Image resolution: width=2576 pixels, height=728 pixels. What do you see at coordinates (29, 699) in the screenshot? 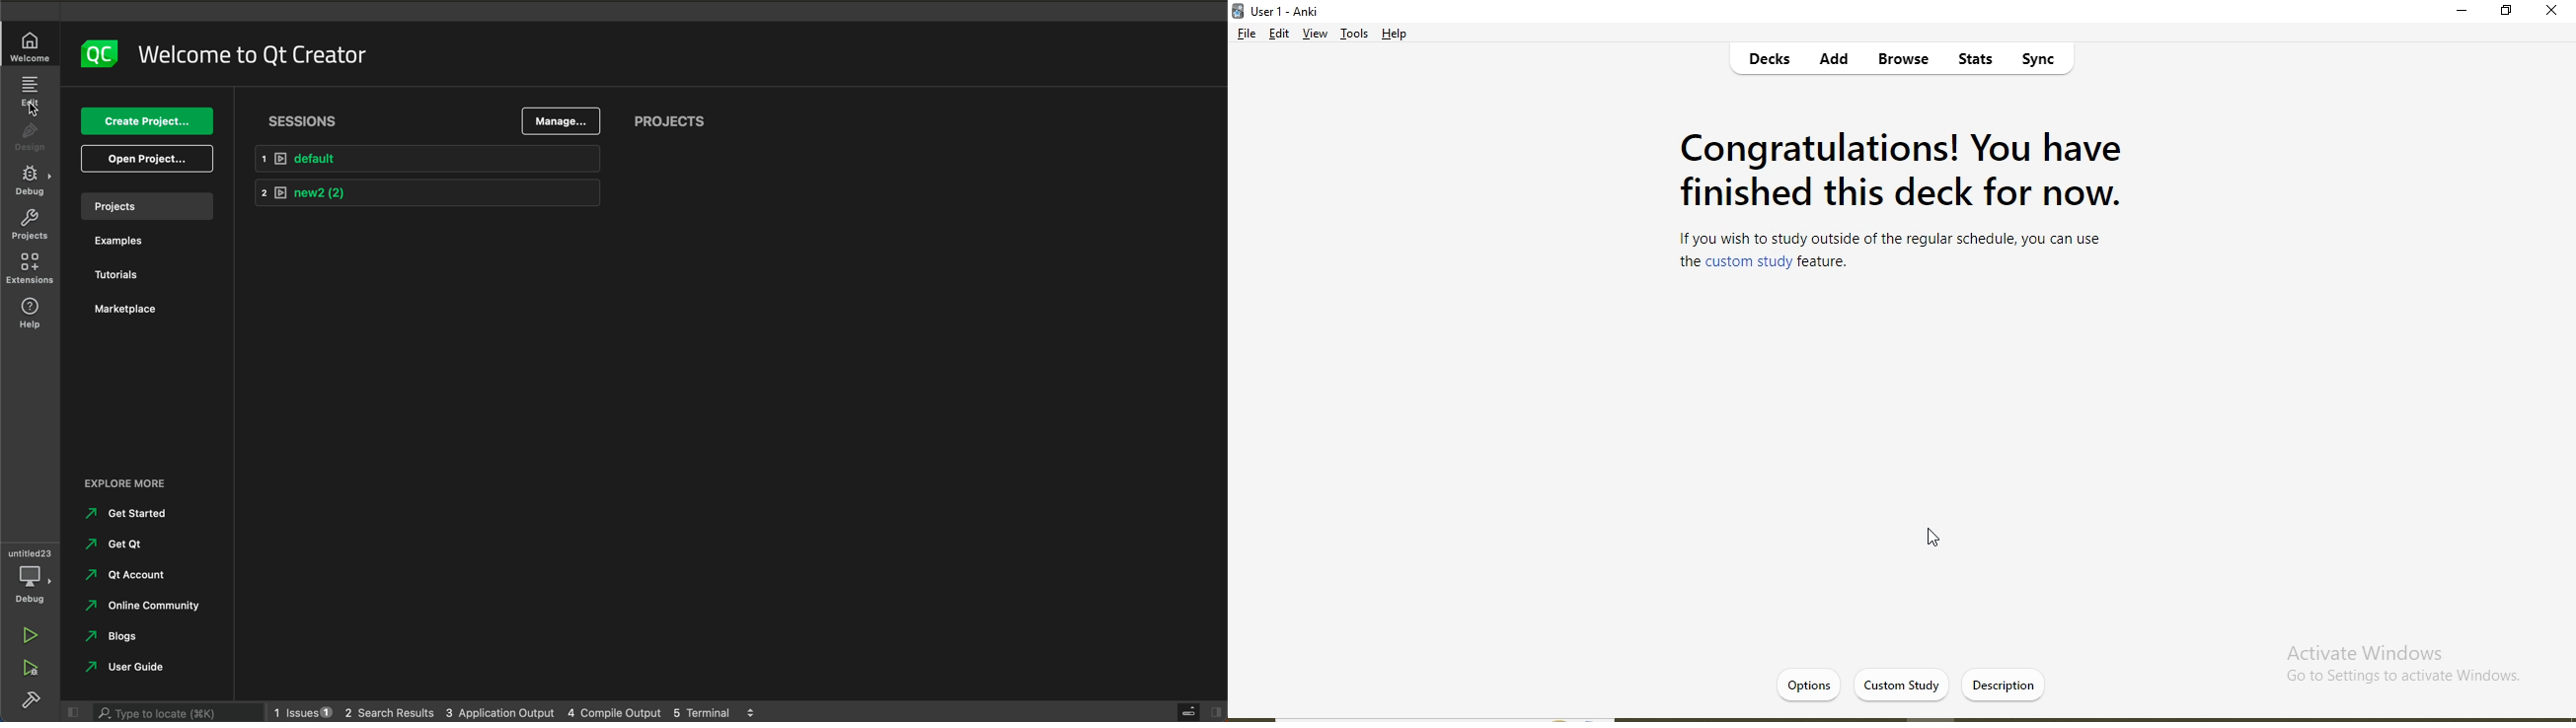
I see `build ` at bounding box center [29, 699].